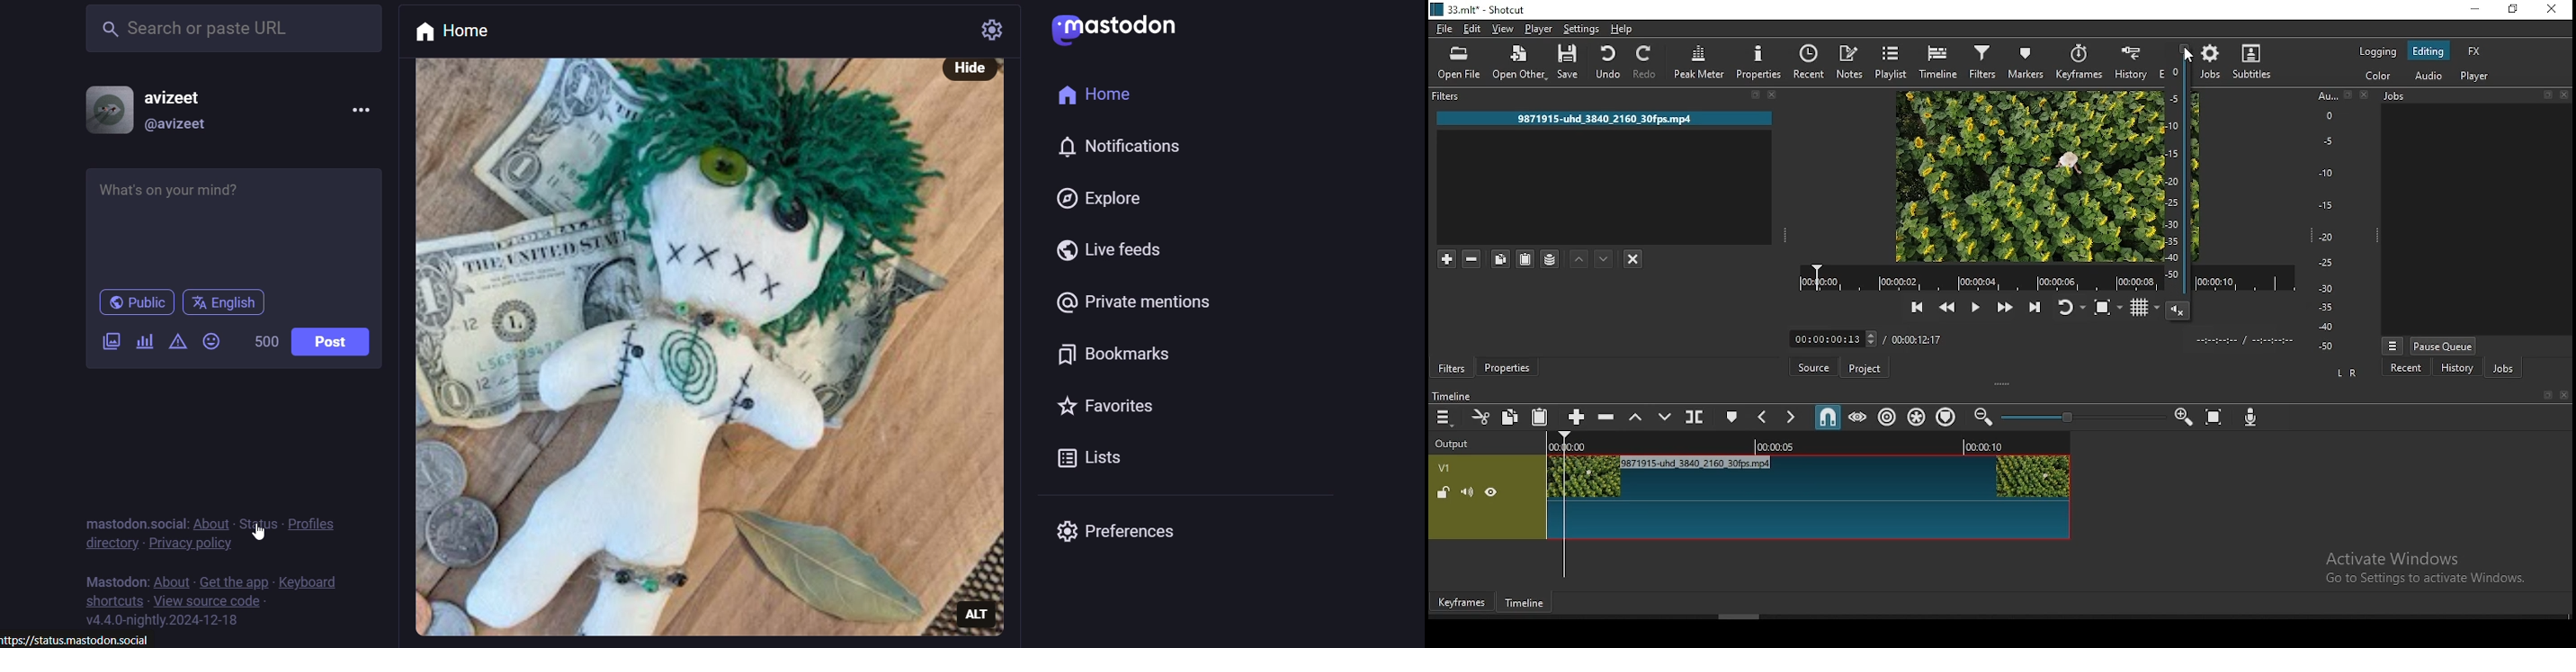  What do you see at coordinates (1807, 446) in the screenshot?
I see `Timeline Track` at bounding box center [1807, 446].